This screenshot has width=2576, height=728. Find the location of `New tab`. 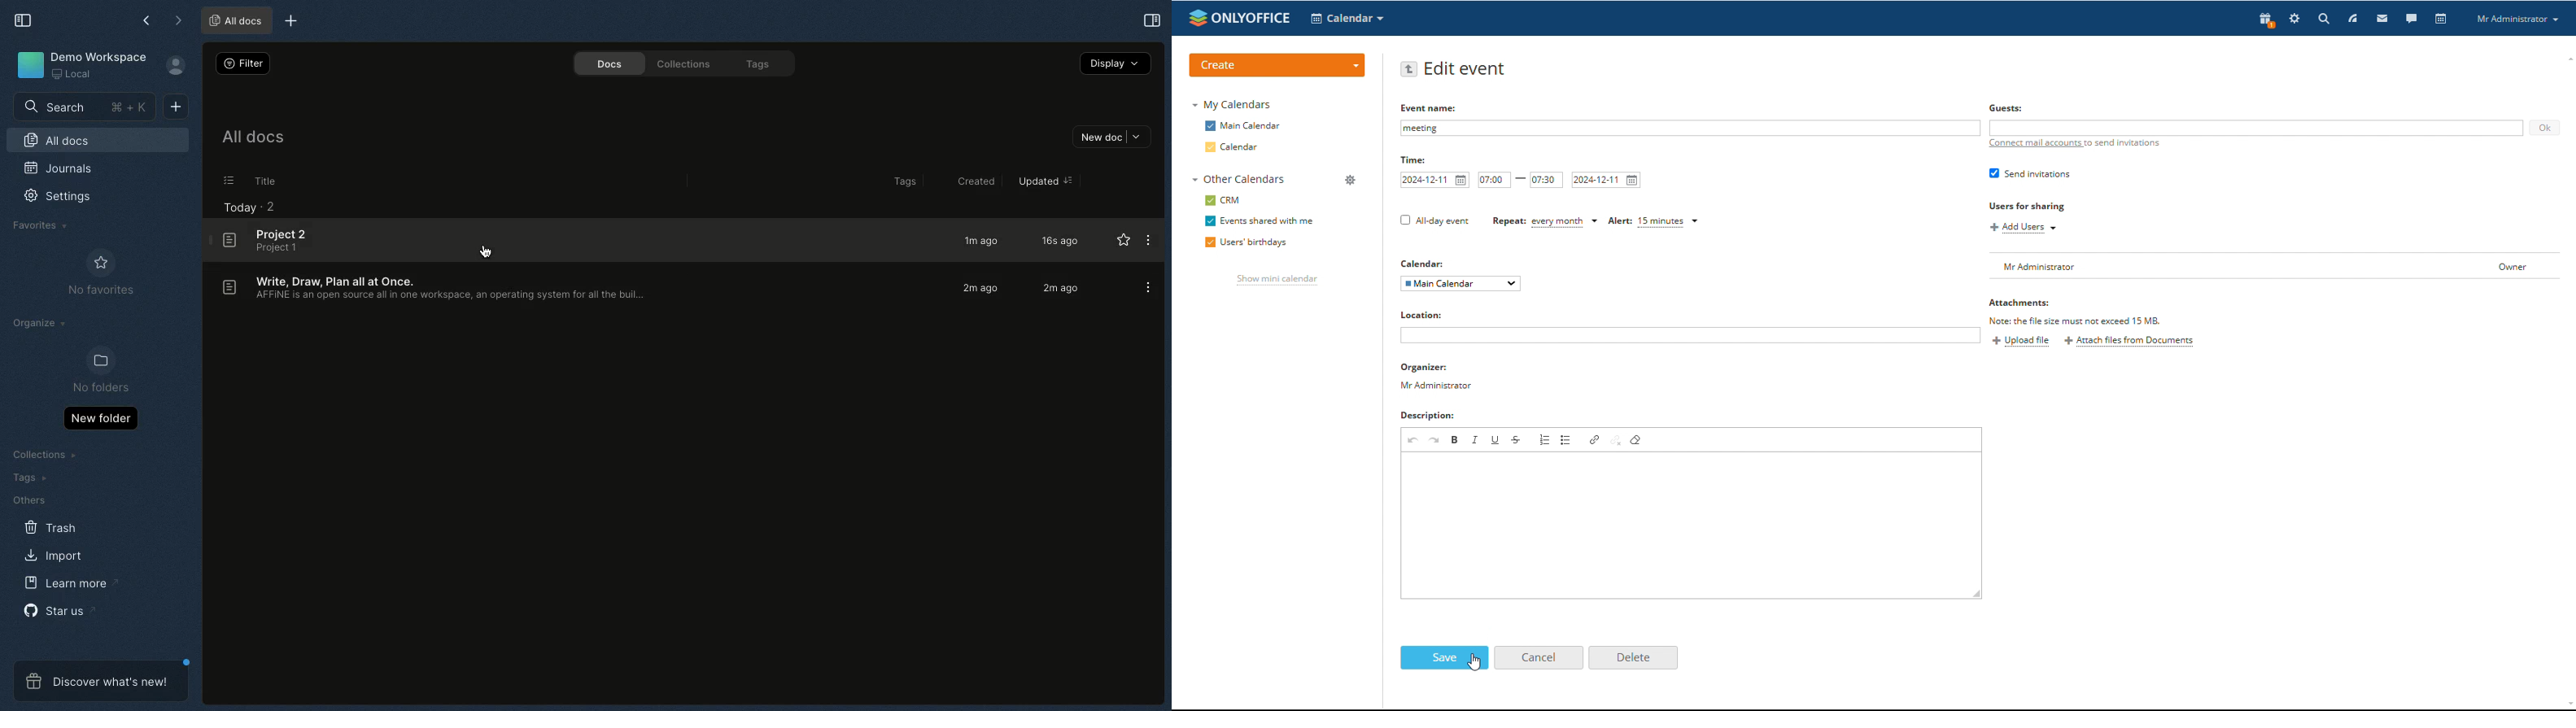

New tab is located at coordinates (296, 20).